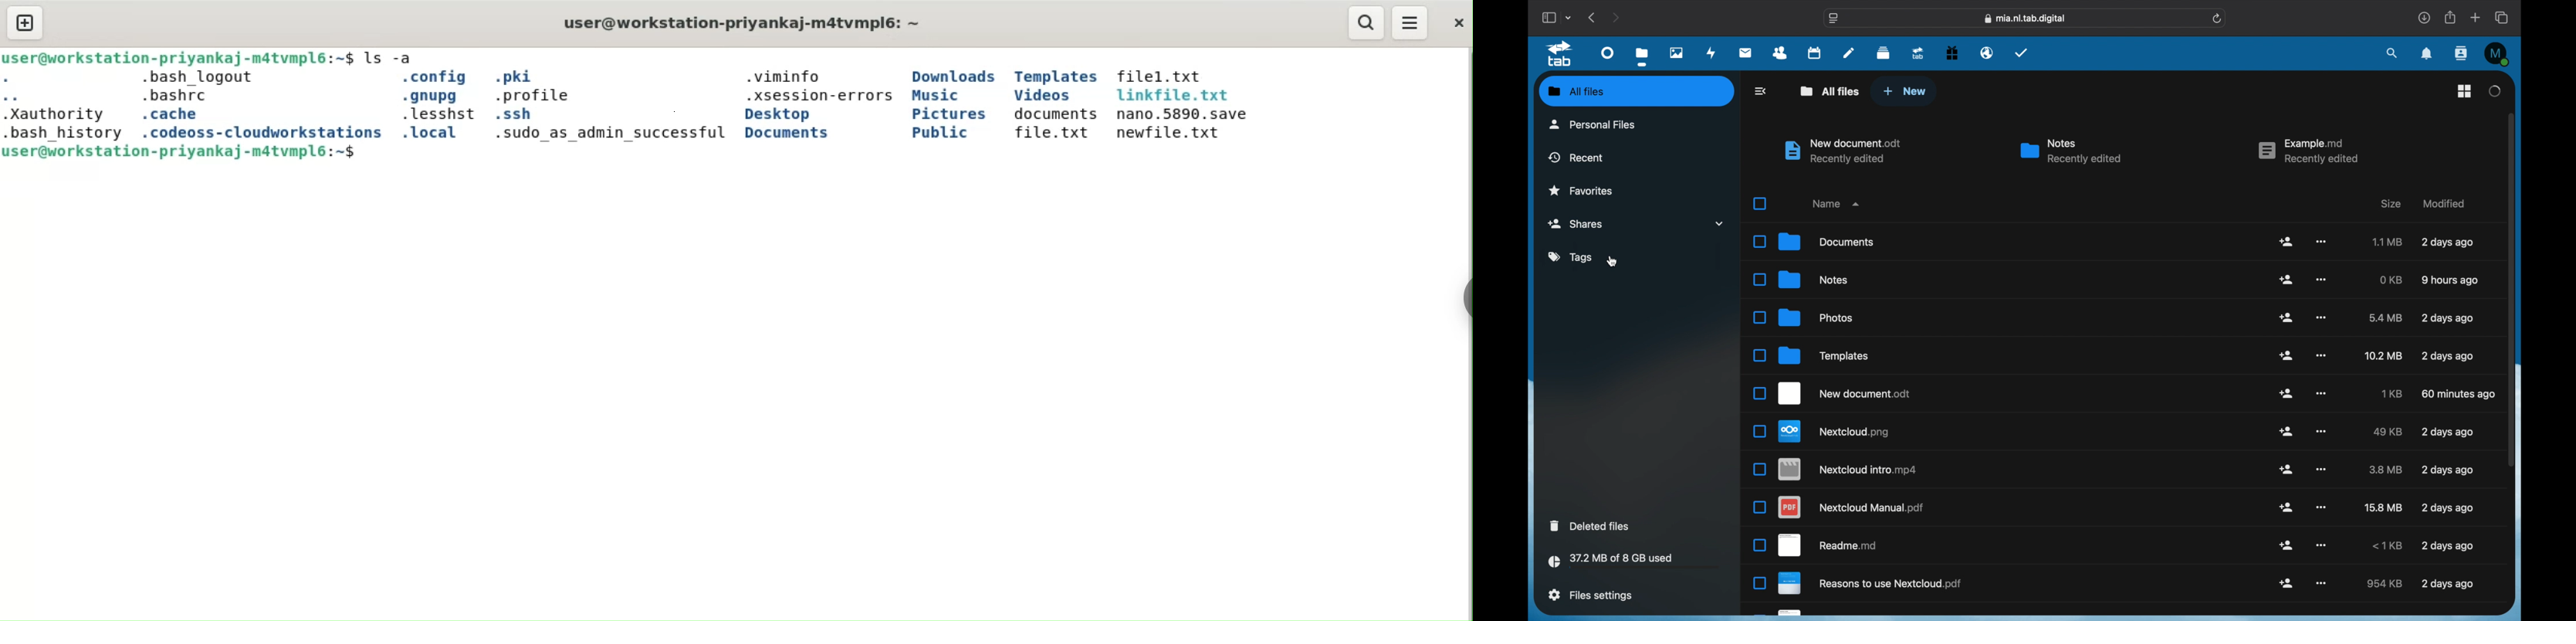 The height and width of the screenshot is (644, 2576). I want to click on share, so click(2451, 17).